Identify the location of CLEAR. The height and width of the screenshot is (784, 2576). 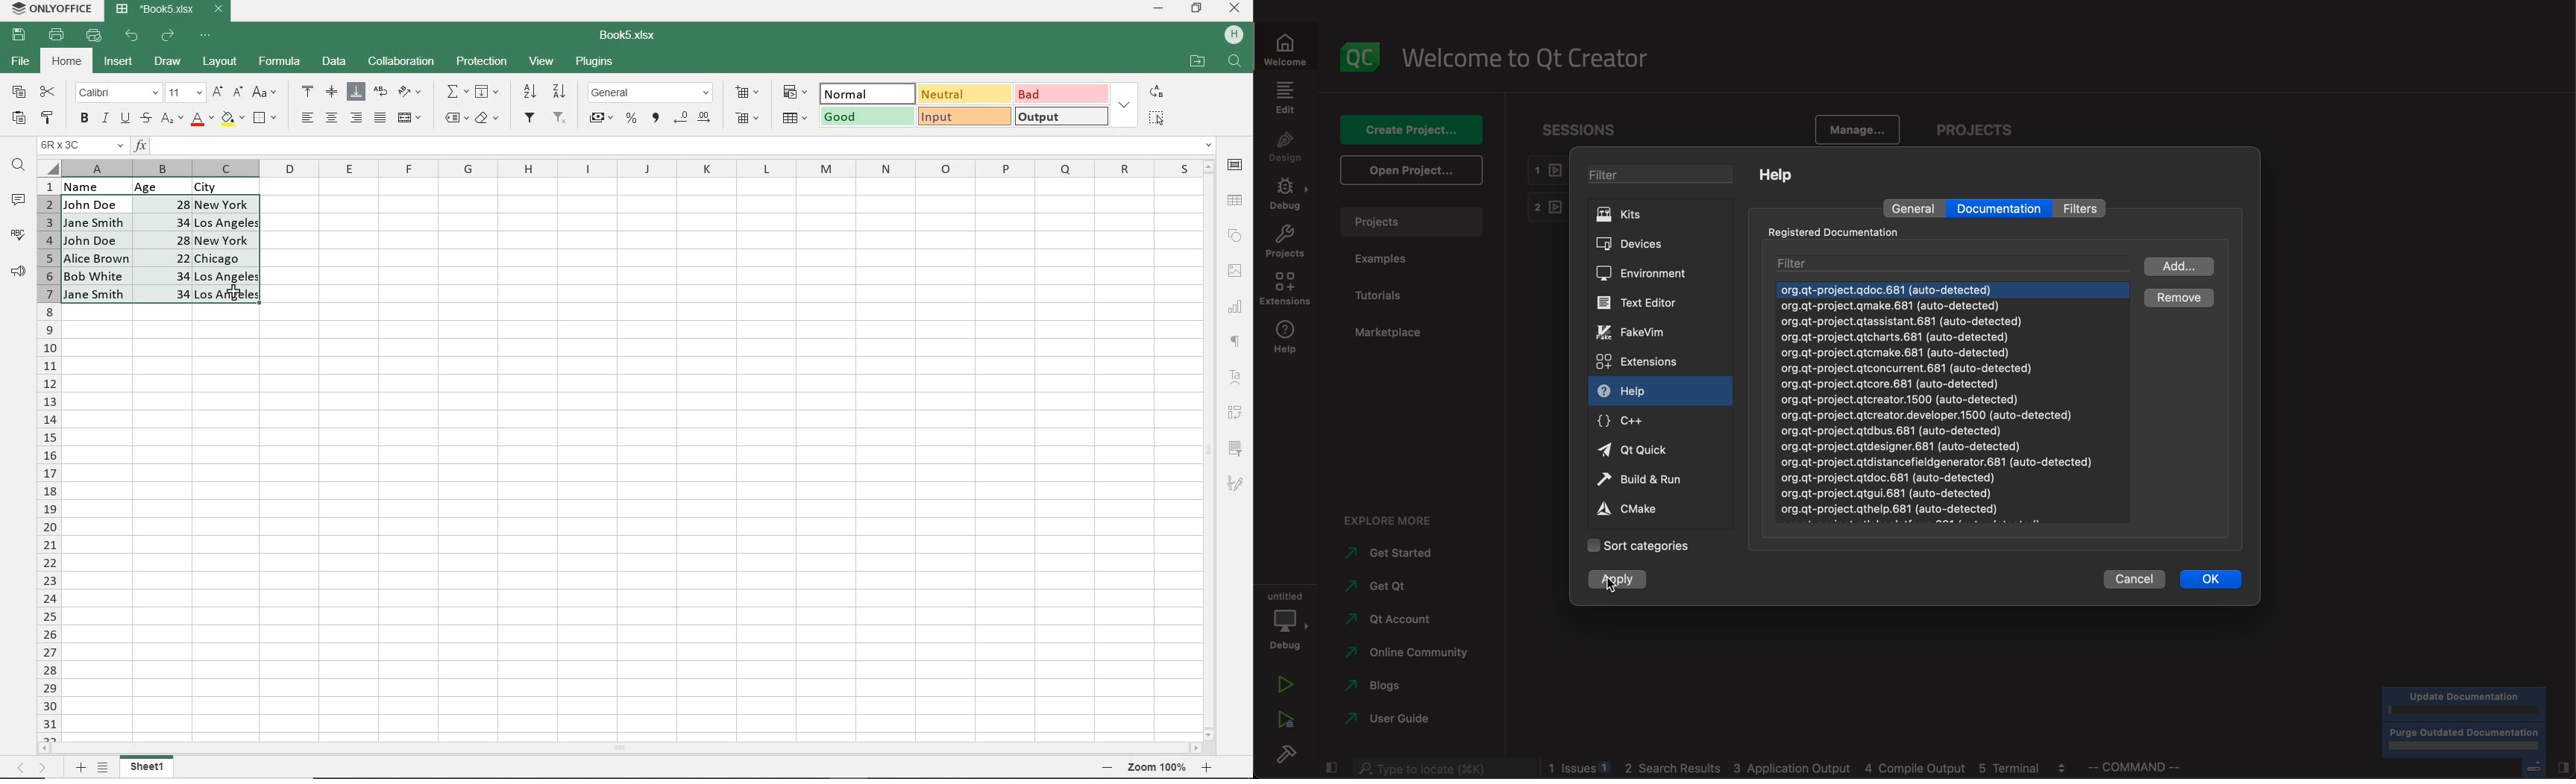
(486, 120).